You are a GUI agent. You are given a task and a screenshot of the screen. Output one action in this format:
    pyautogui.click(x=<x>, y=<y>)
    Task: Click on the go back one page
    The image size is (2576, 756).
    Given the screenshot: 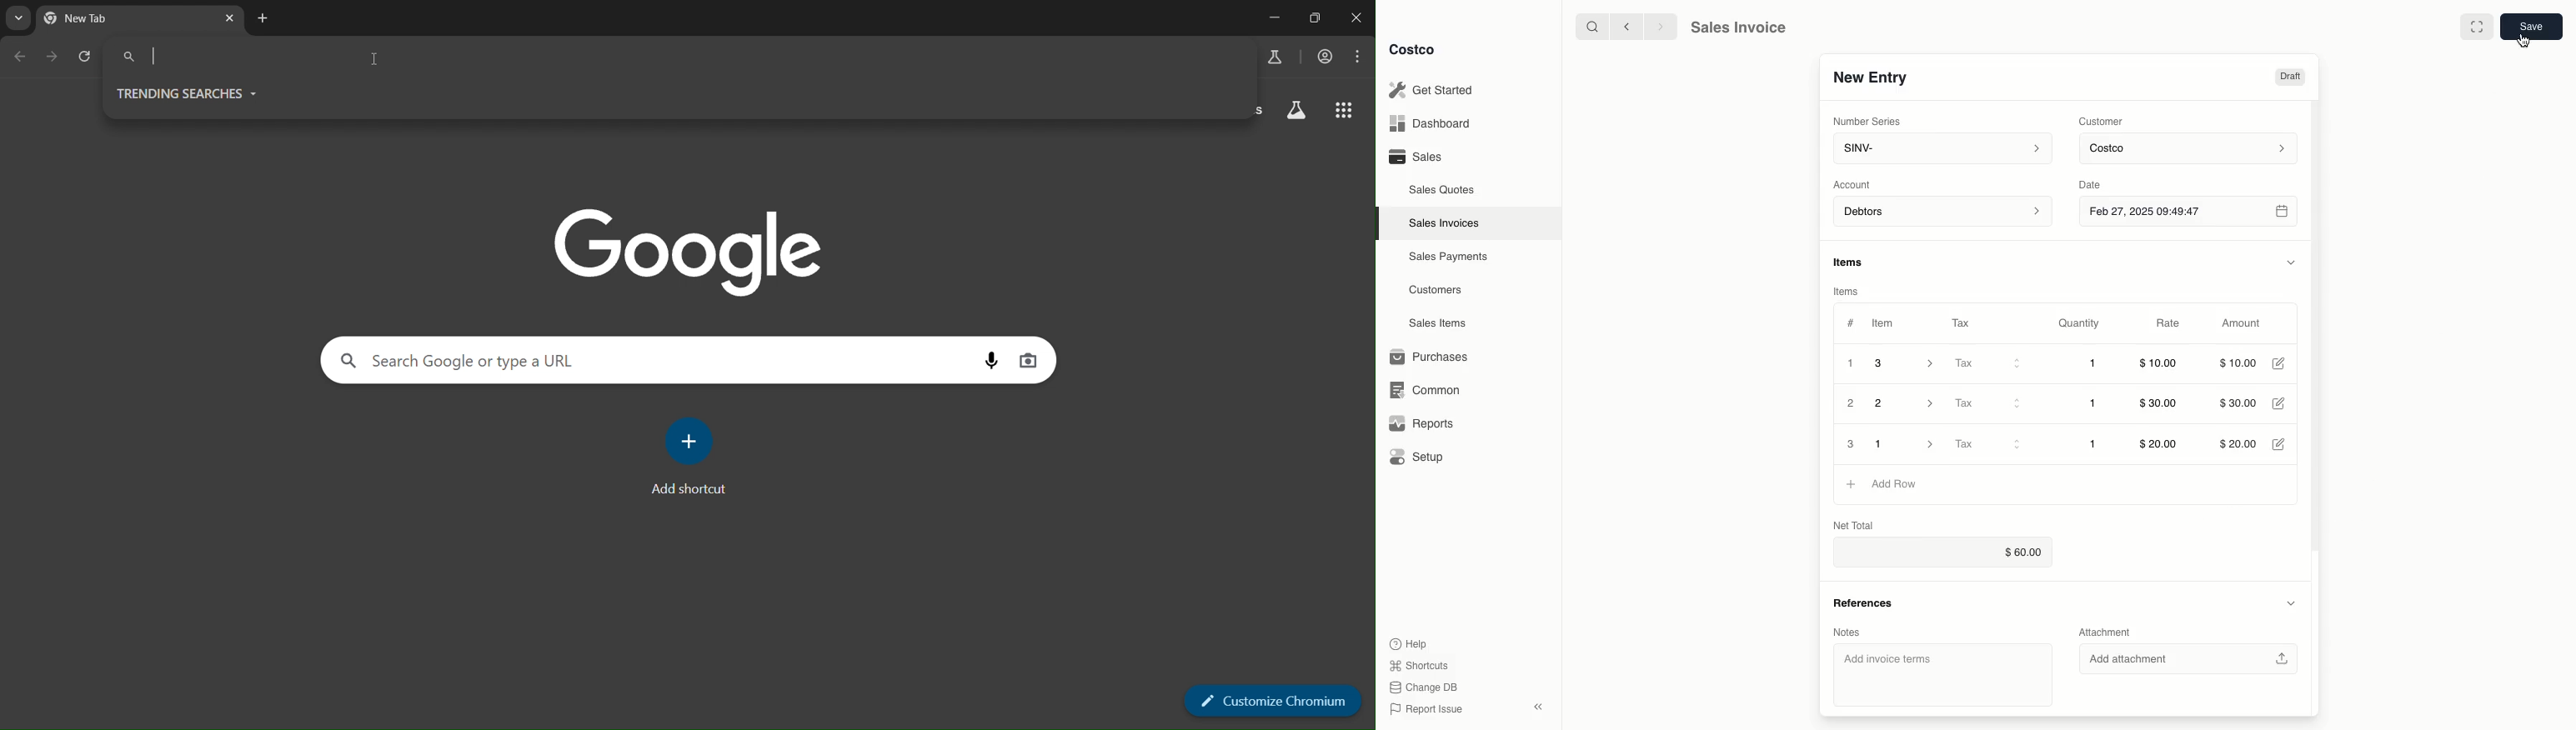 What is the action you would take?
    pyautogui.click(x=20, y=57)
    